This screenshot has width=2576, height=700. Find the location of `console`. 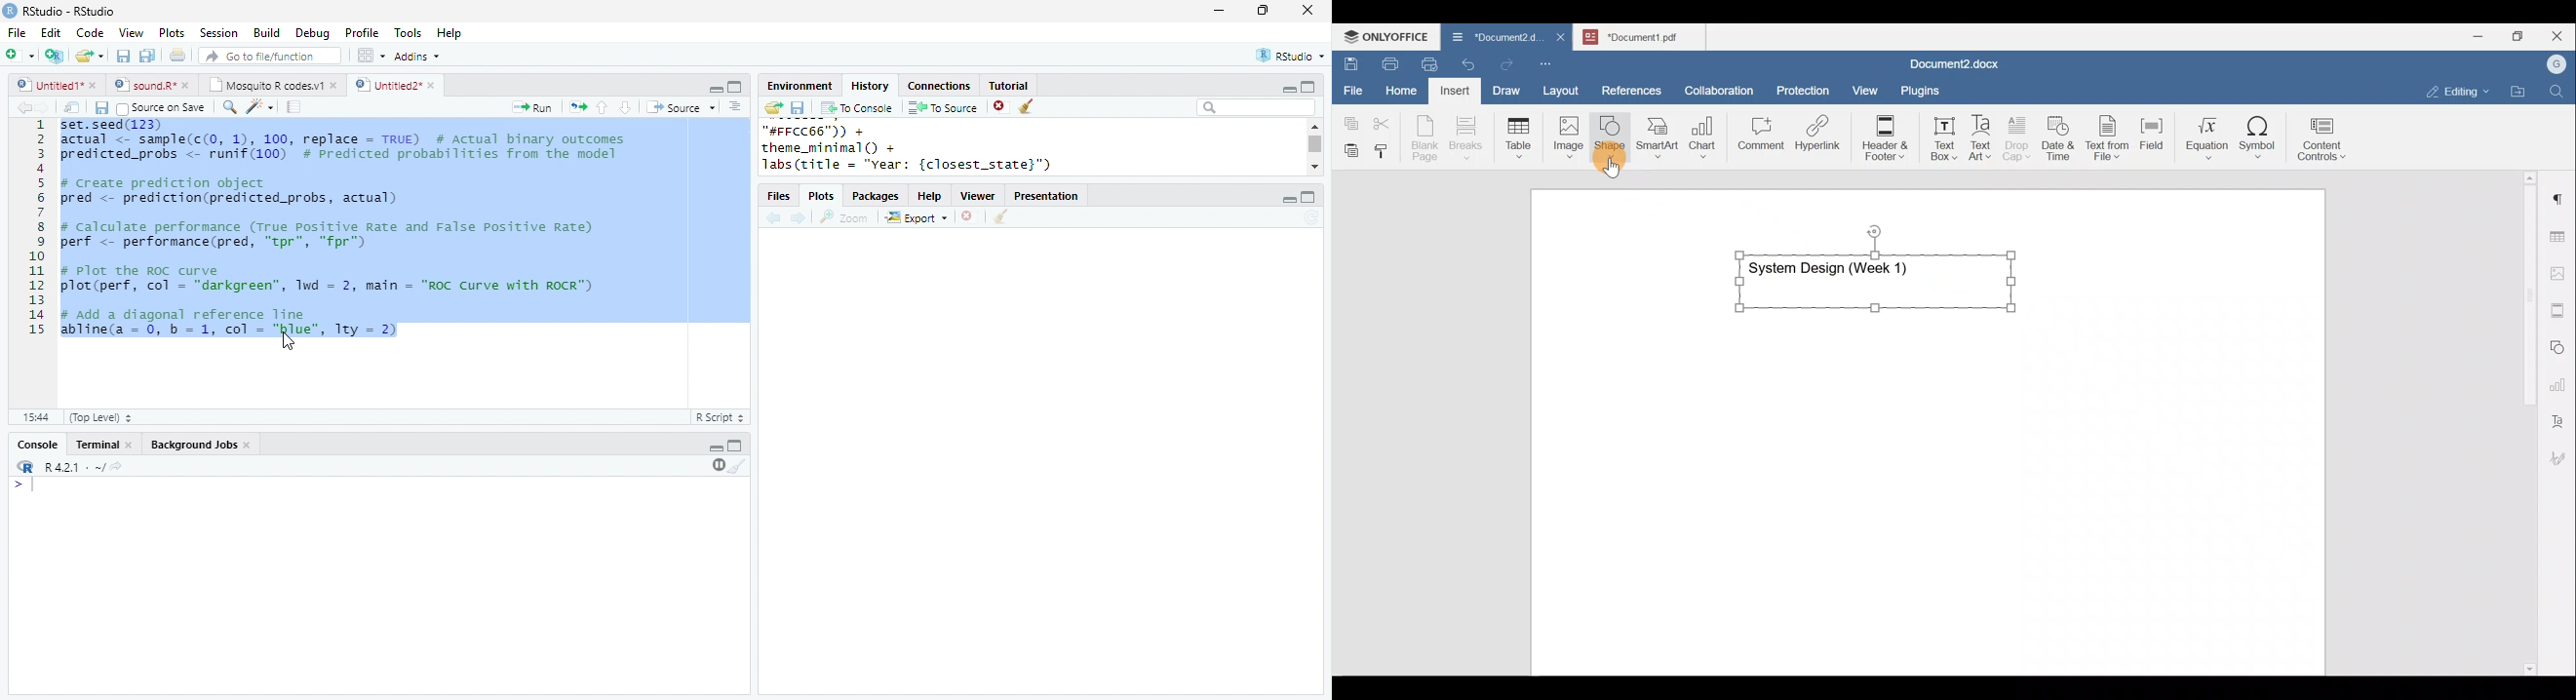

console is located at coordinates (36, 446).